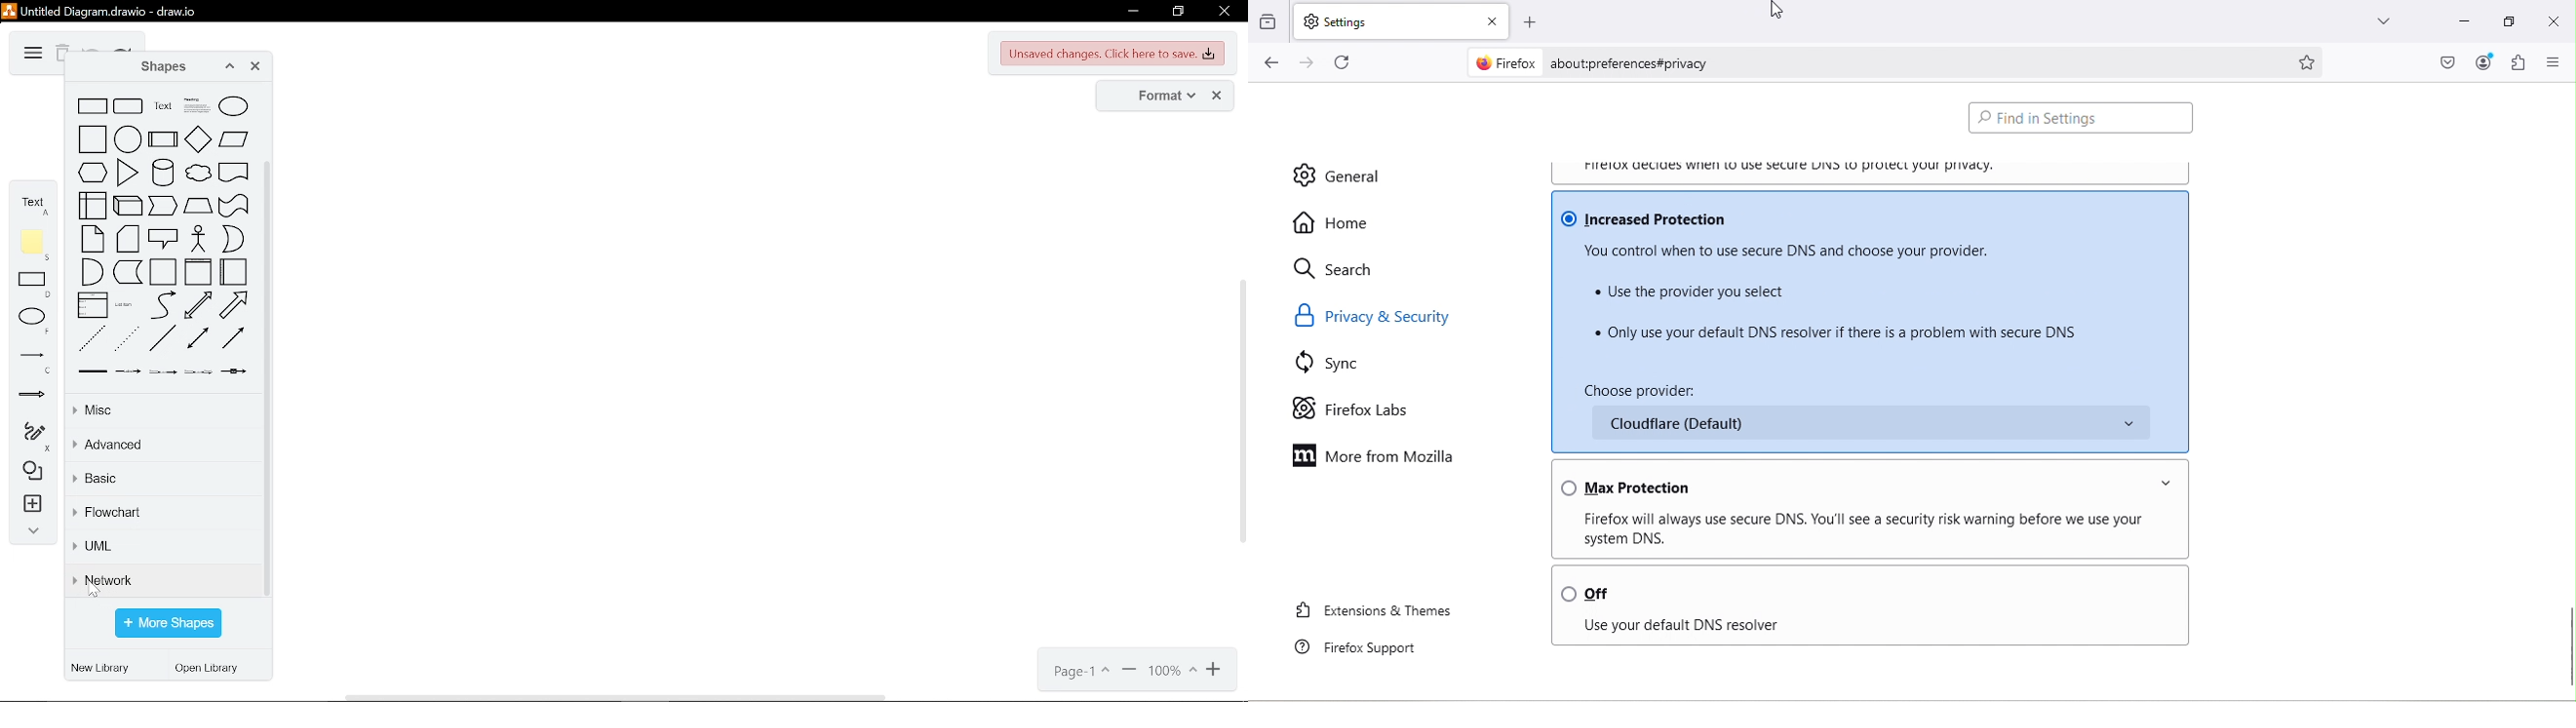  What do you see at coordinates (2443, 60) in the screenshot?
I see `Save to pocket` at bounding box center [2443, 60].